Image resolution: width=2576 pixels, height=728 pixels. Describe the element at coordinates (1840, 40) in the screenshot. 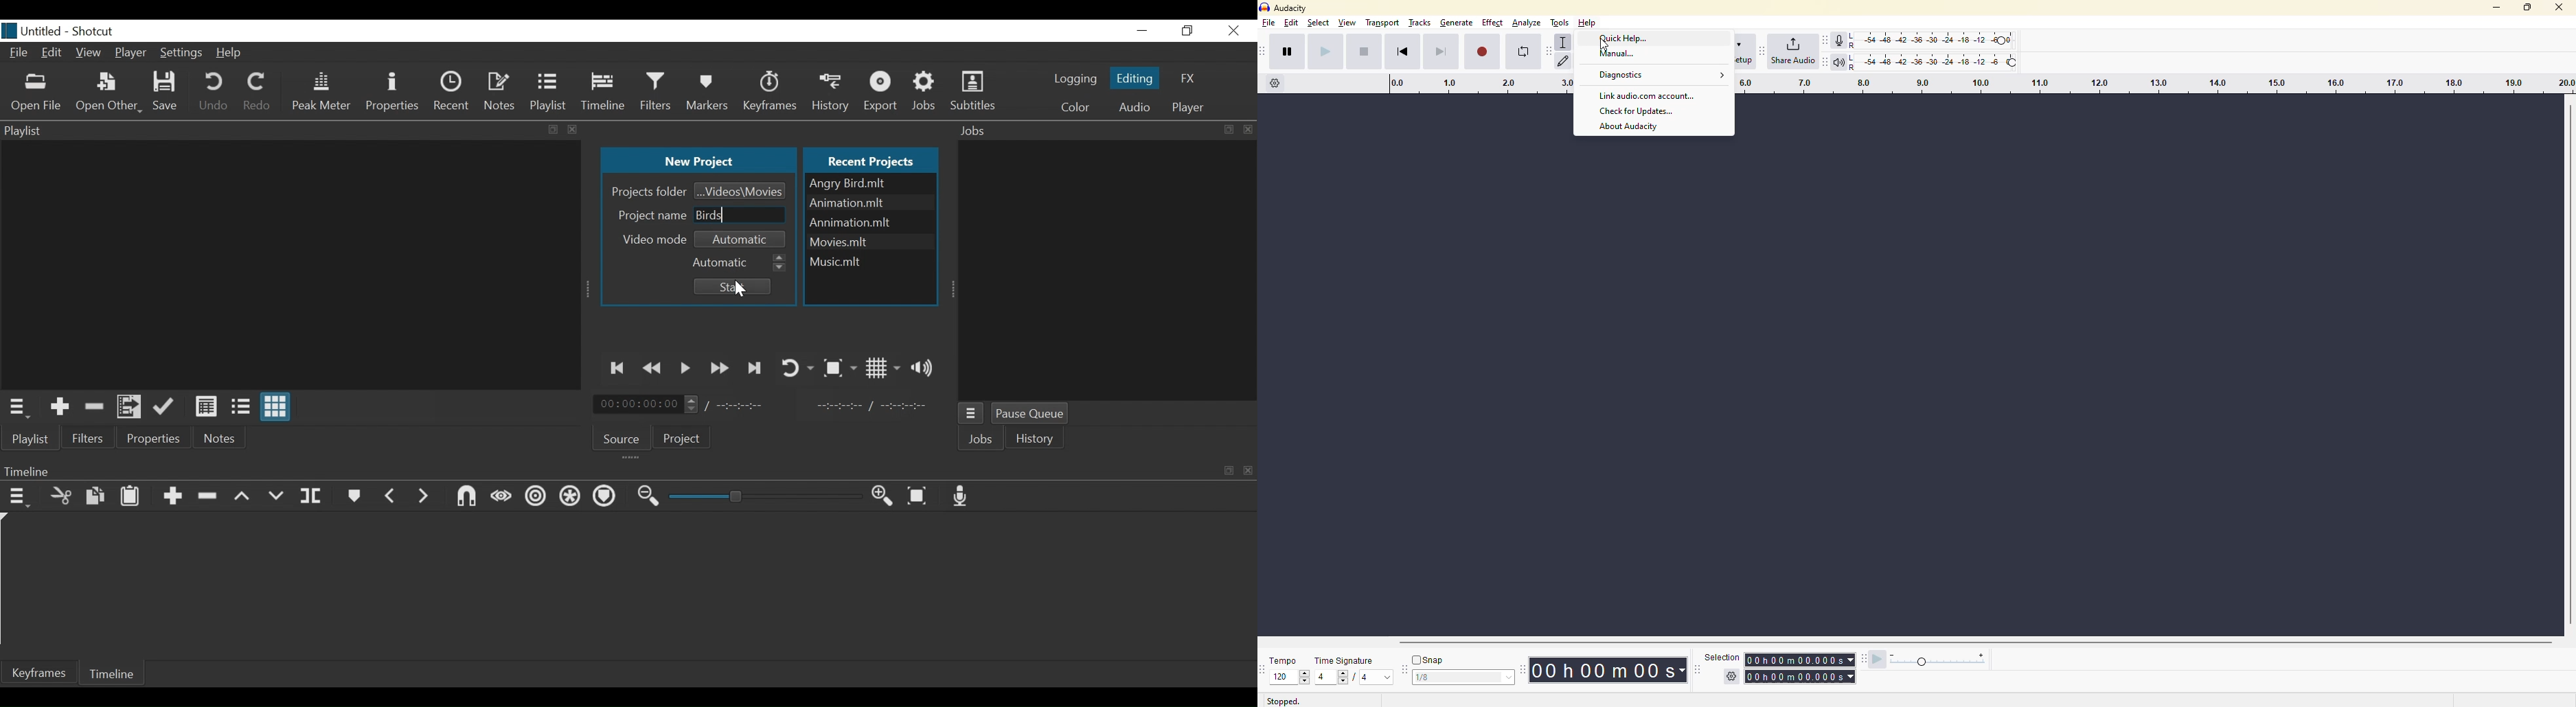

I see `record meter` at that location.